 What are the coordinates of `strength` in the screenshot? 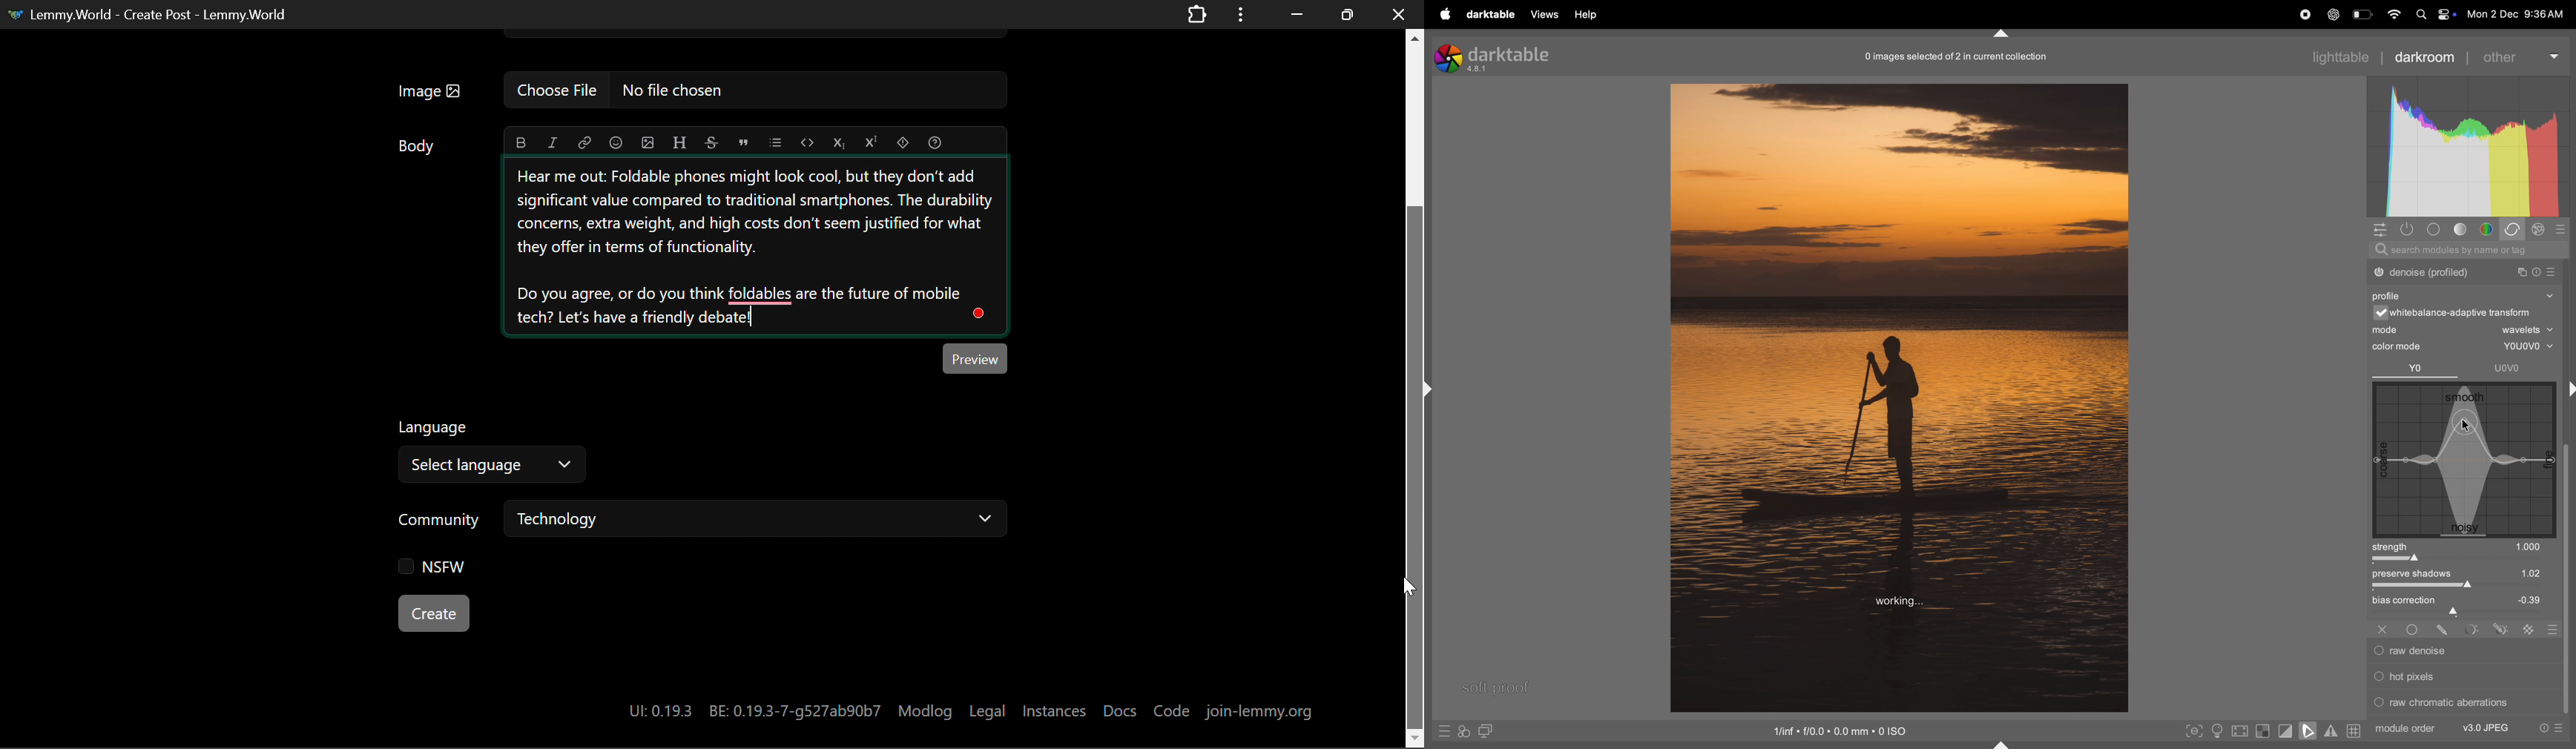 It's located at (2392, 546).